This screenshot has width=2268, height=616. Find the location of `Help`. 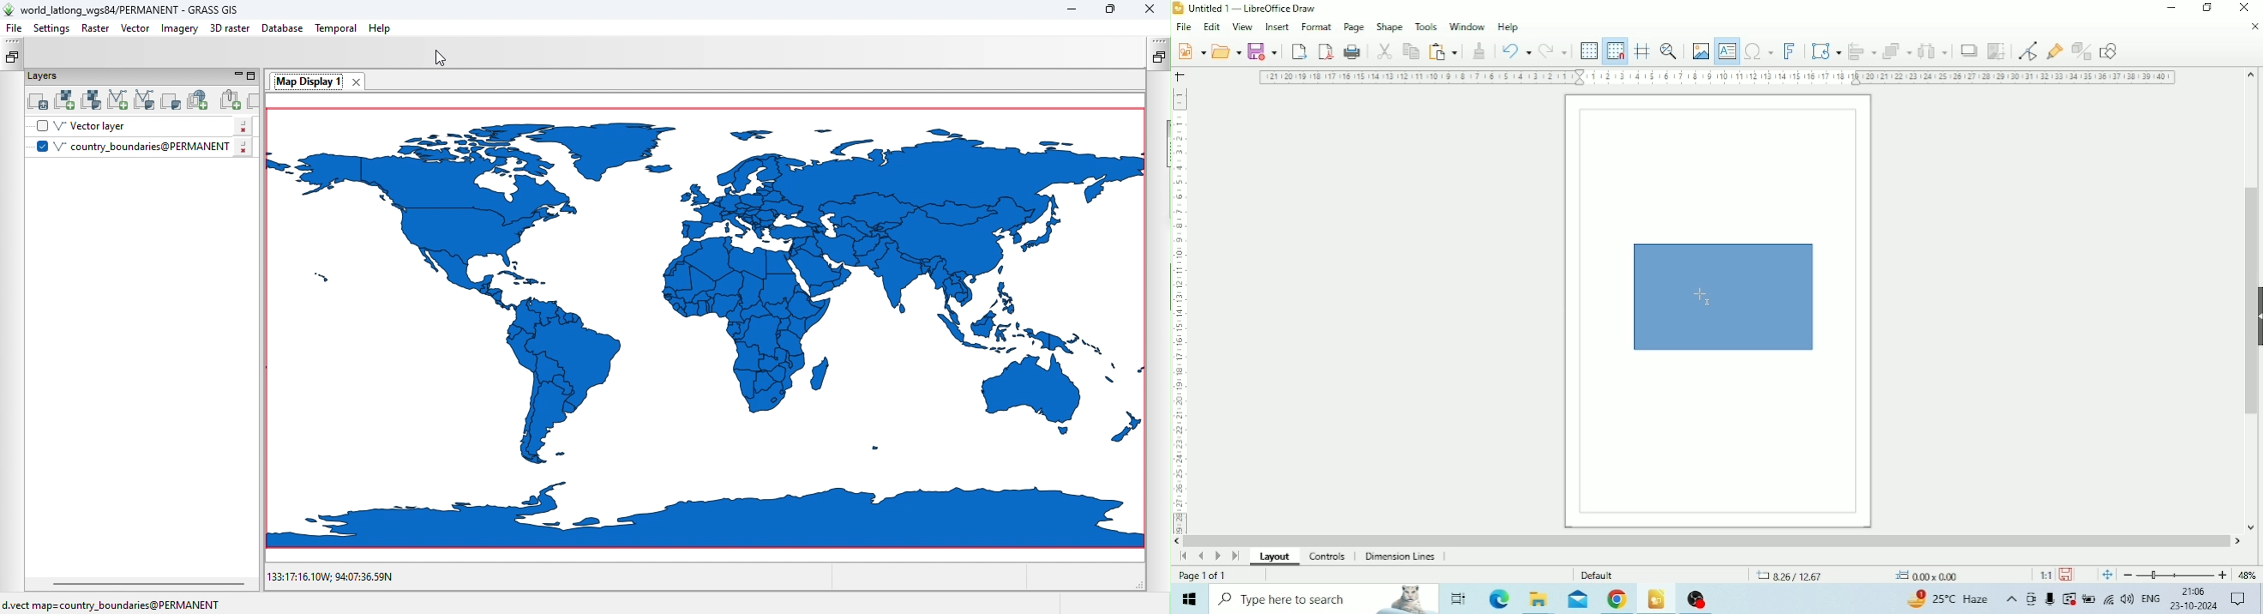

Help is located at coordinates (1509, 28).